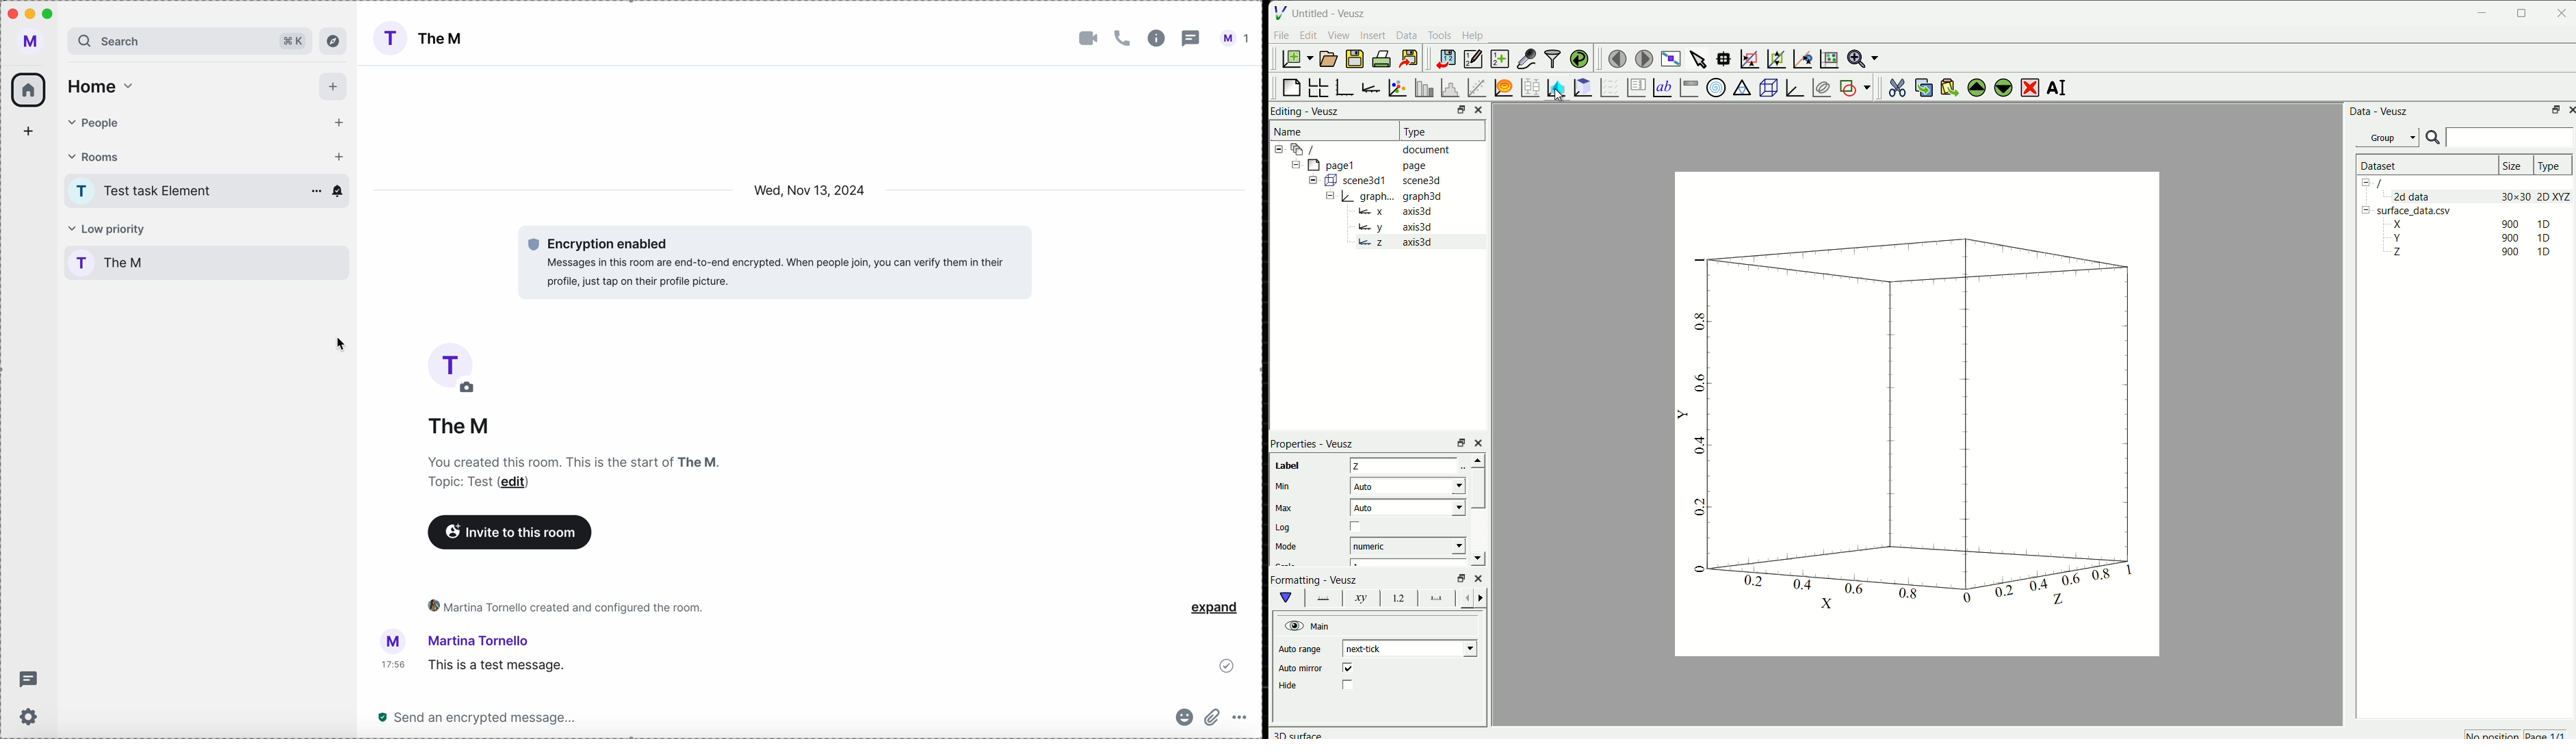  I want to click on video call, so click(1087, 39).